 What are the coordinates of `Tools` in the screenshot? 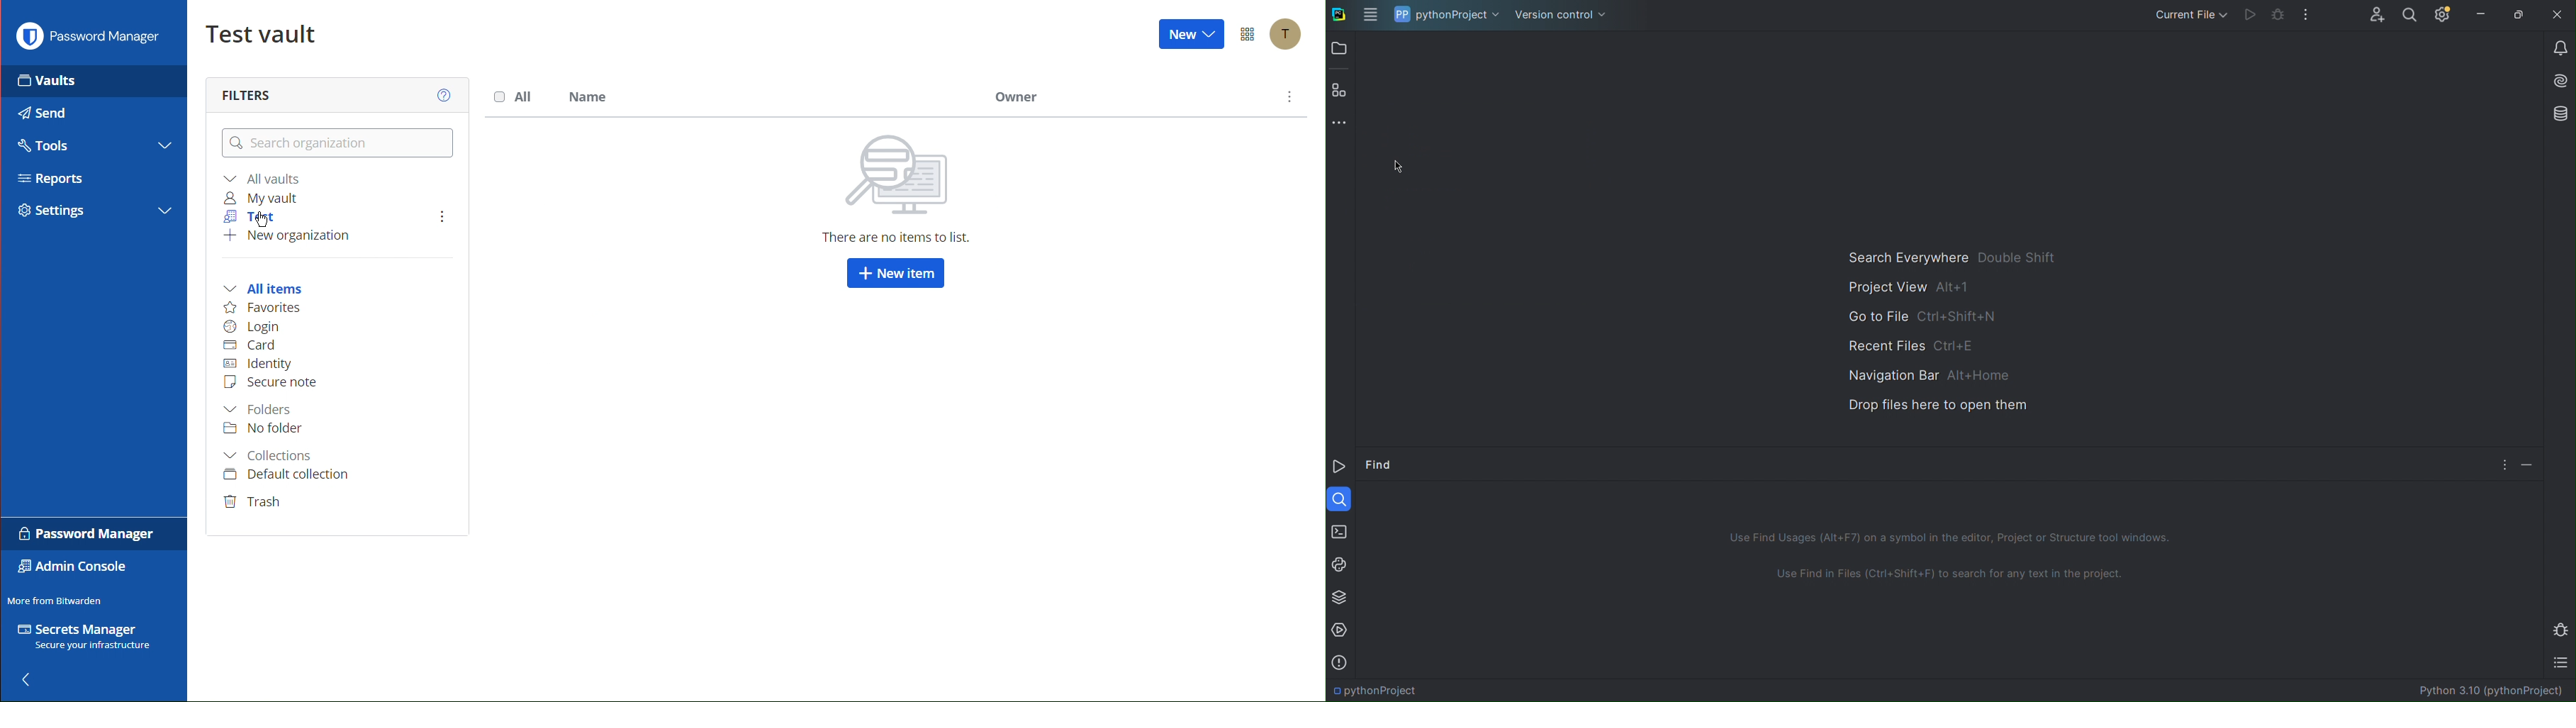 It's located at (46, 148).